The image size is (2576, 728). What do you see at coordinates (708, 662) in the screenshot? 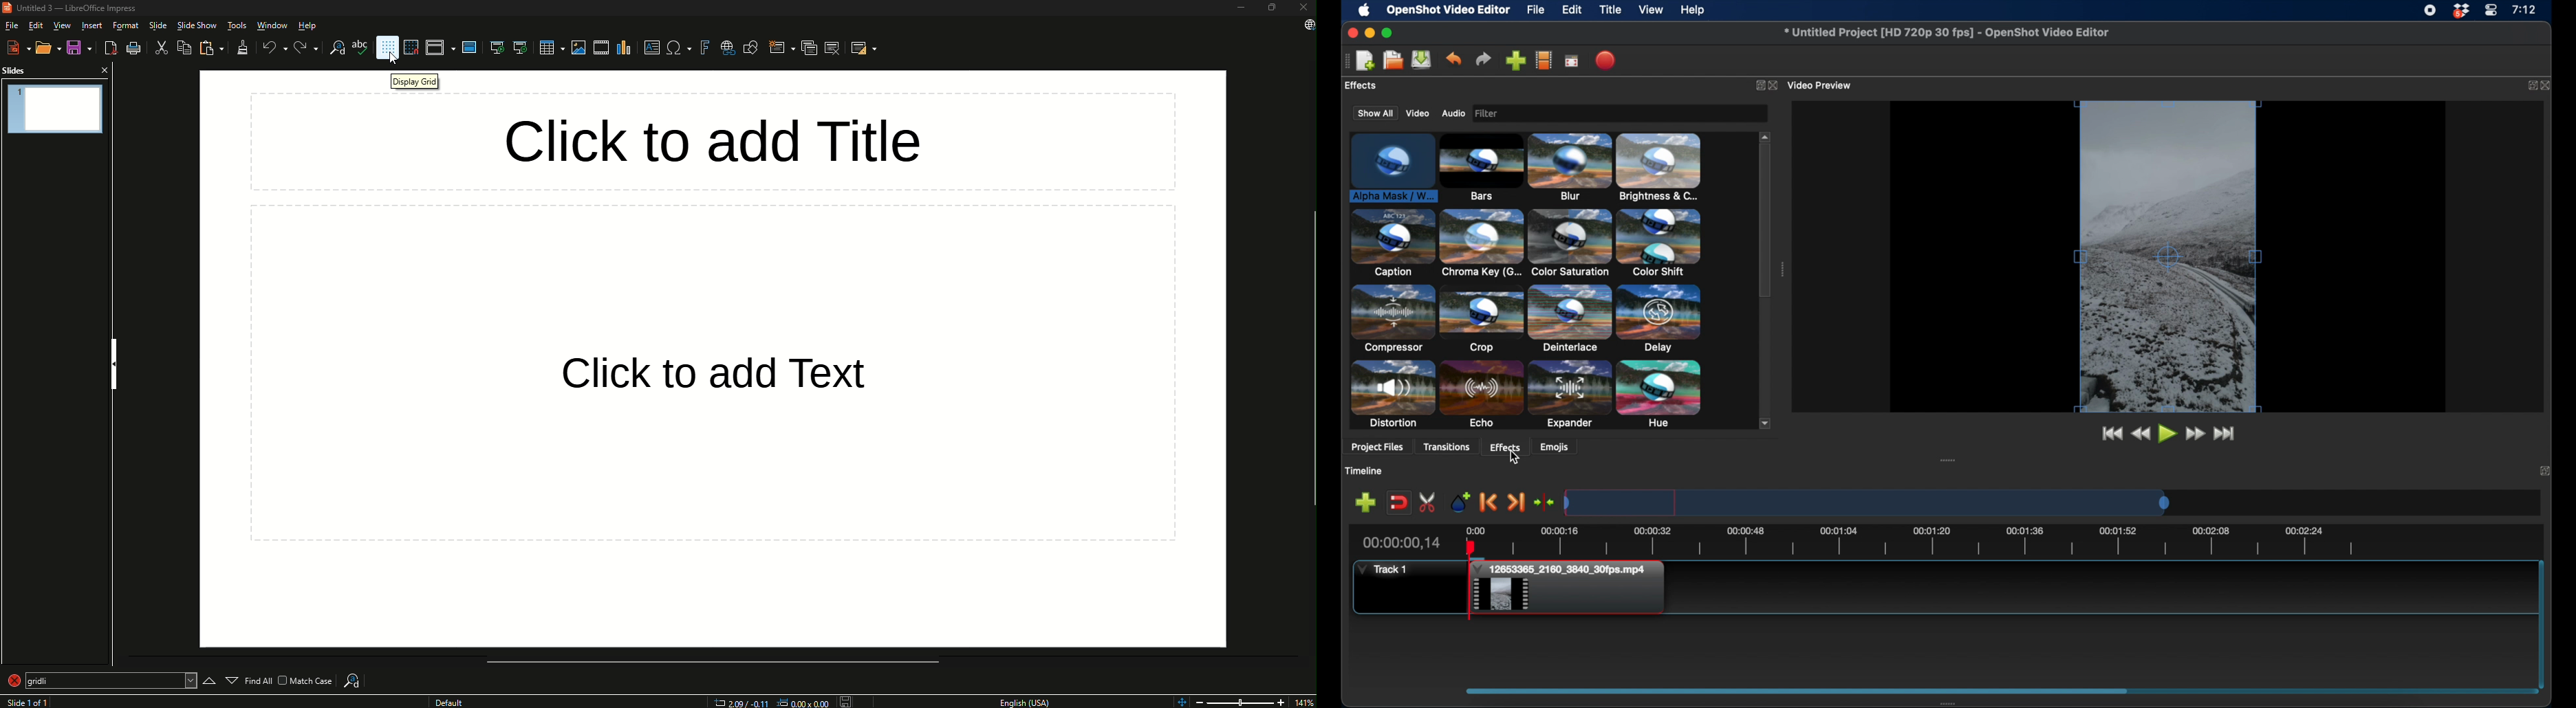
I see `Scroll` at bounding box center [708, 662].